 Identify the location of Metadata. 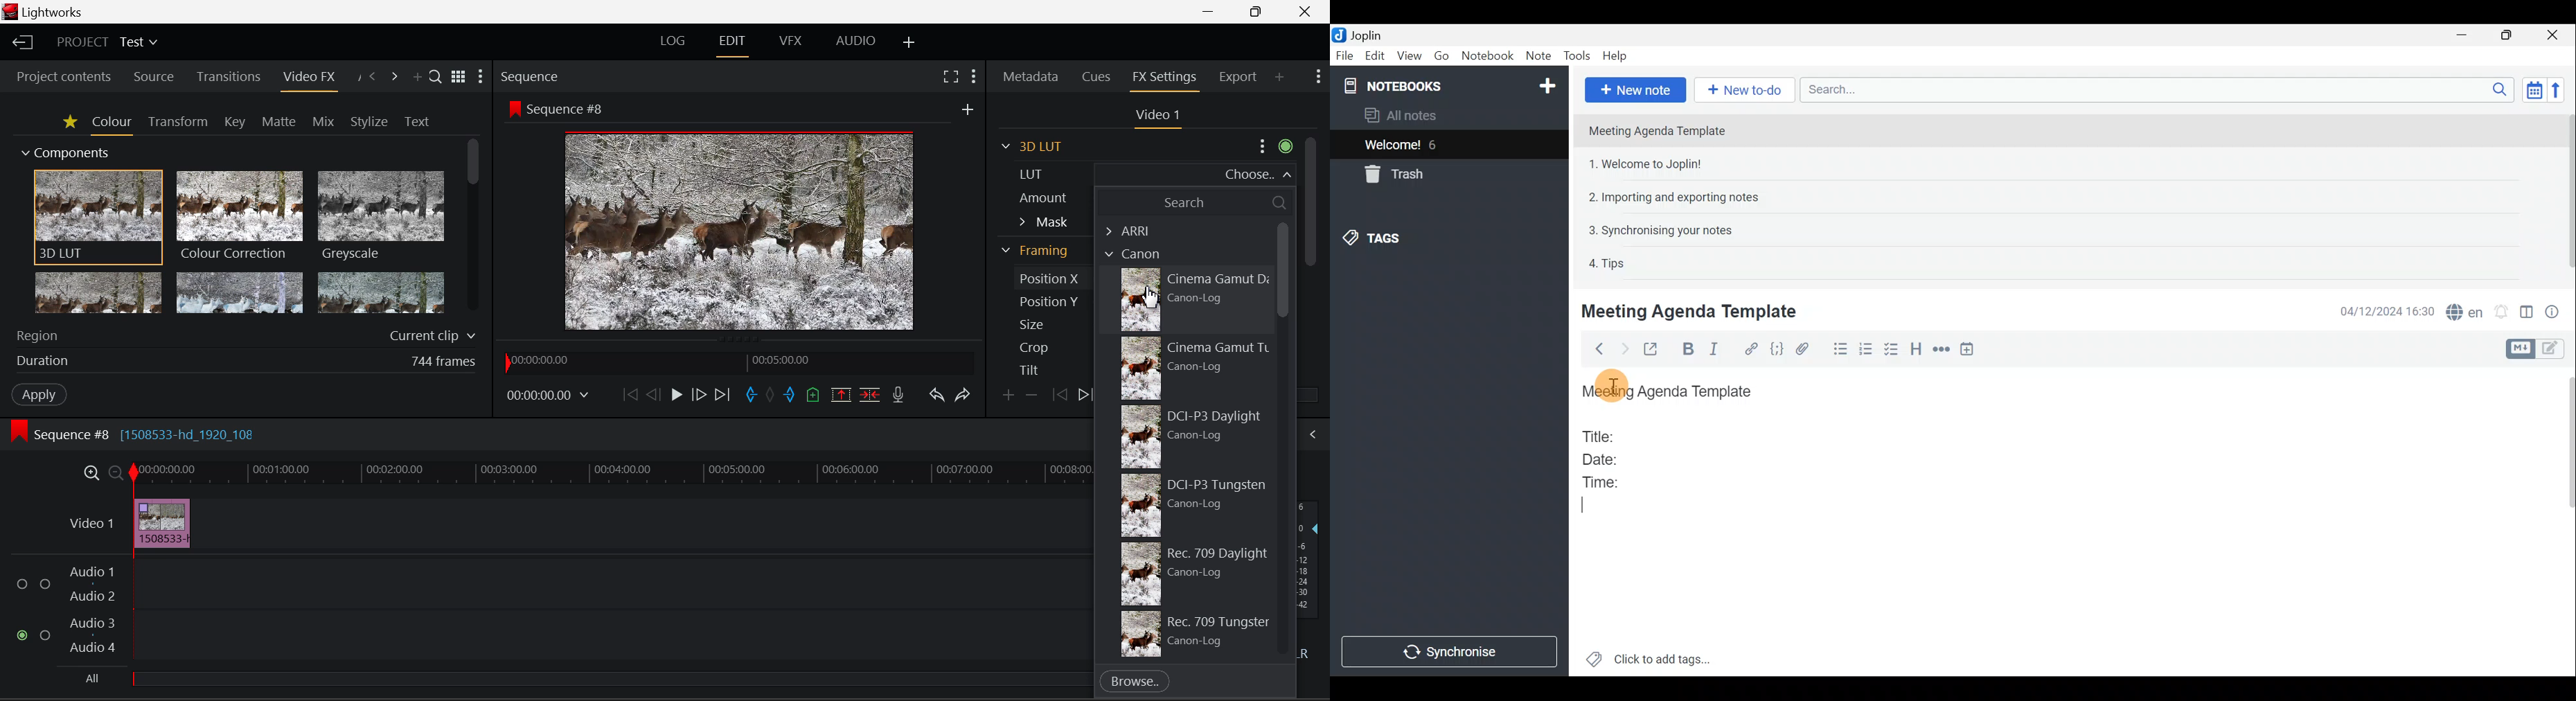
(1029, 76).